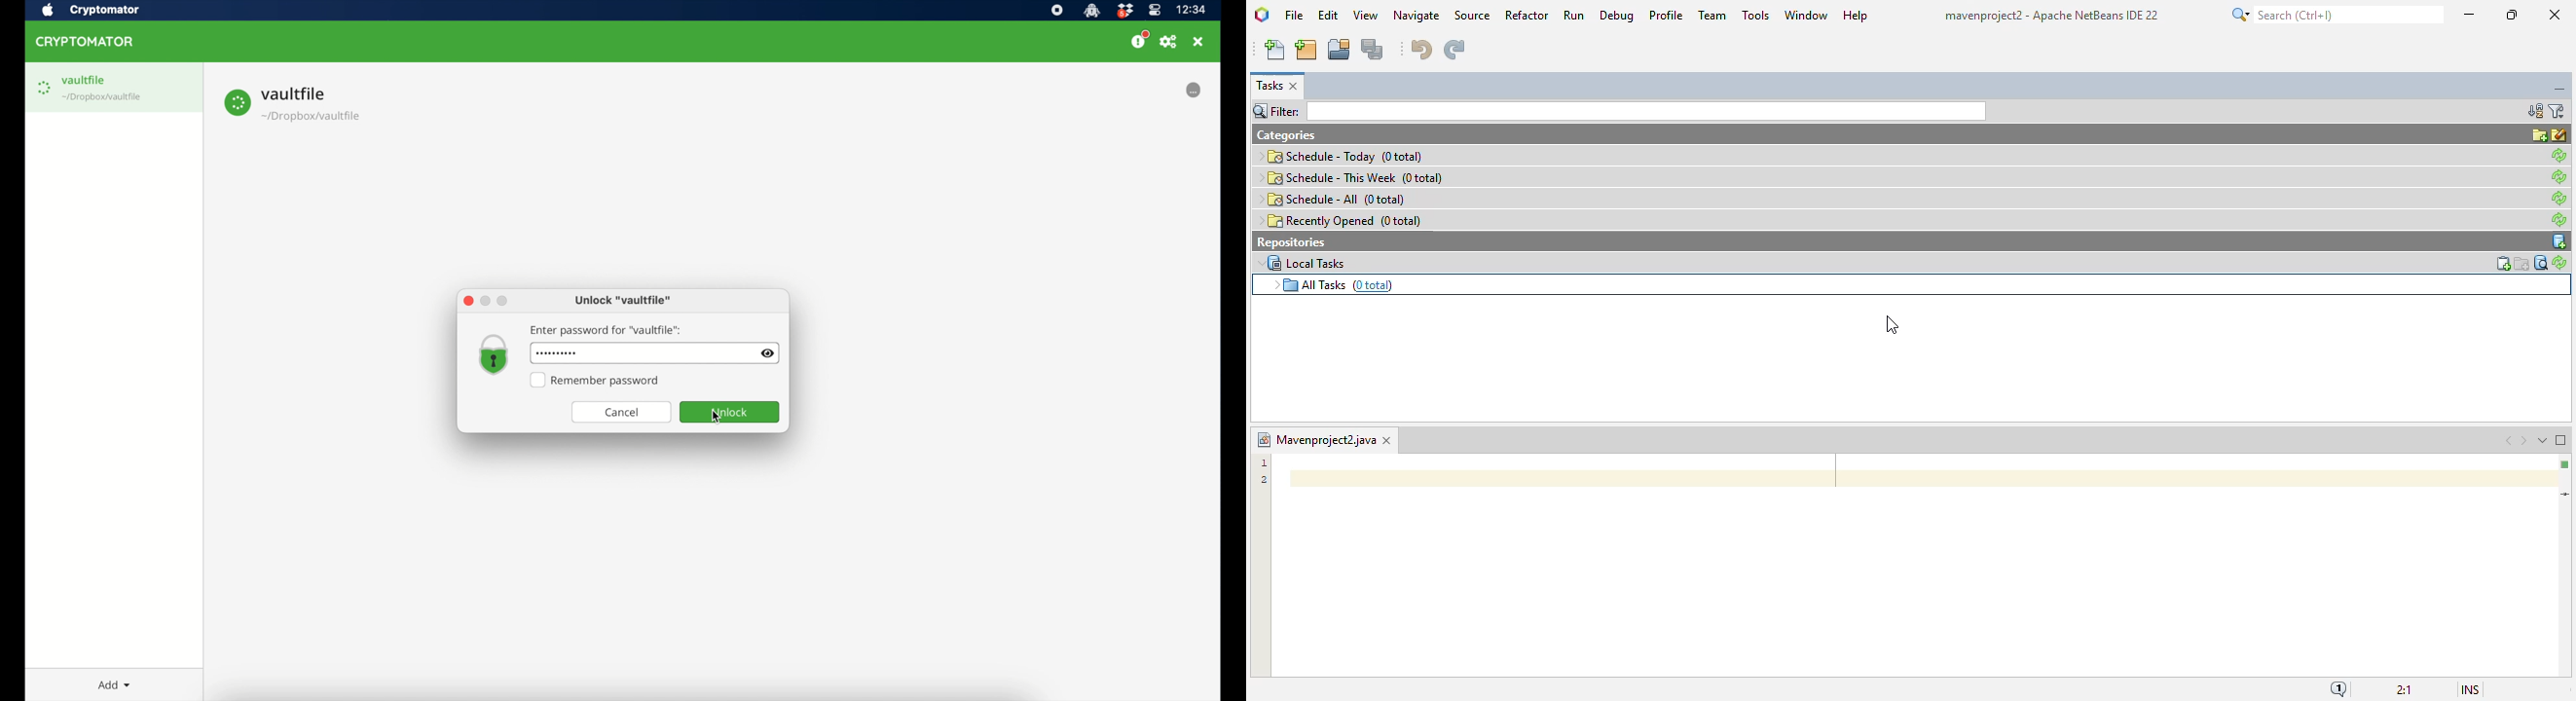 The height and width of the screenshot is (728, 2576). I want to click on undo, so click(1422, 50).